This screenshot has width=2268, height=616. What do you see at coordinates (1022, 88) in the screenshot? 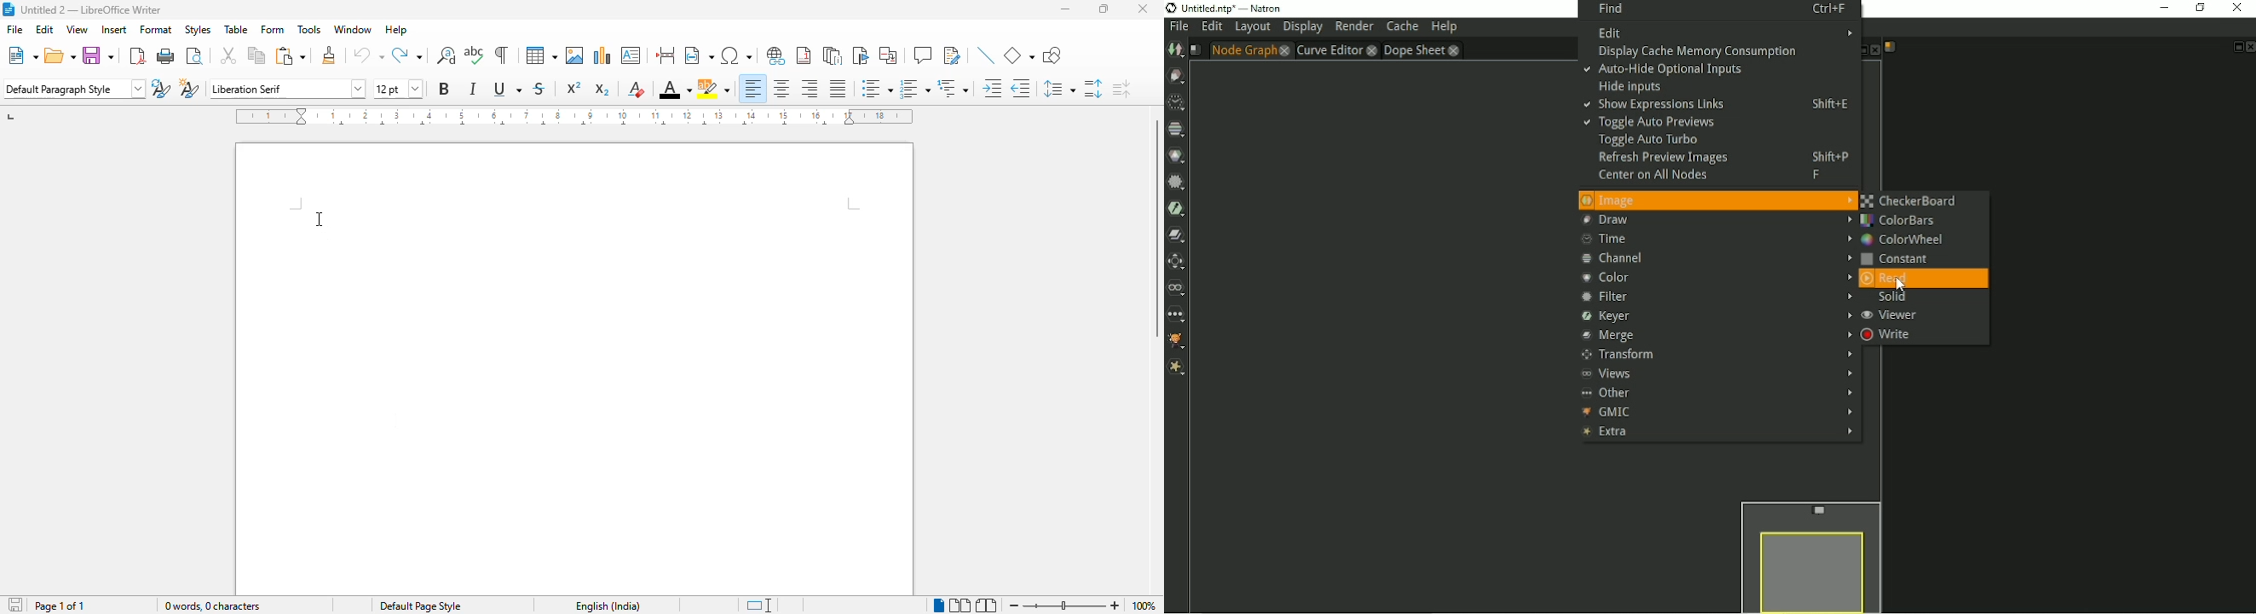
I see `decrease indent` at bounding box center [1022, 88].